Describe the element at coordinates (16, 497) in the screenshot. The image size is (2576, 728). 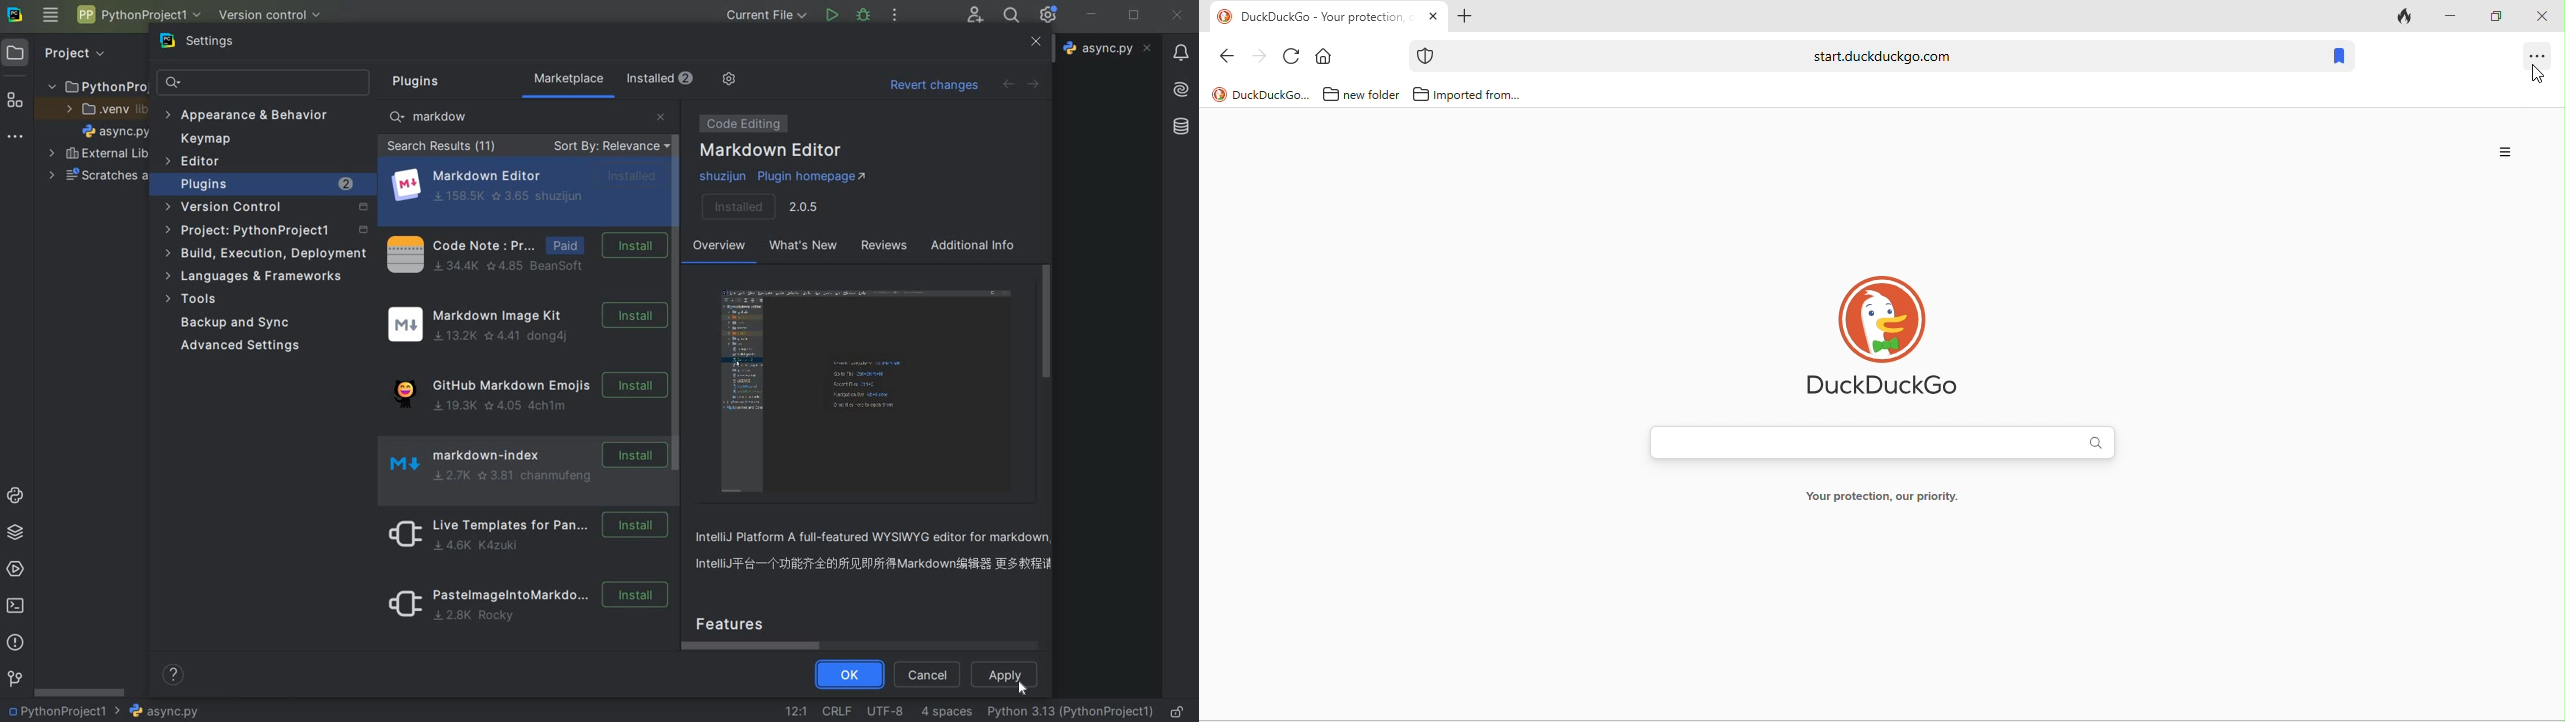
I see `python console` at that location.